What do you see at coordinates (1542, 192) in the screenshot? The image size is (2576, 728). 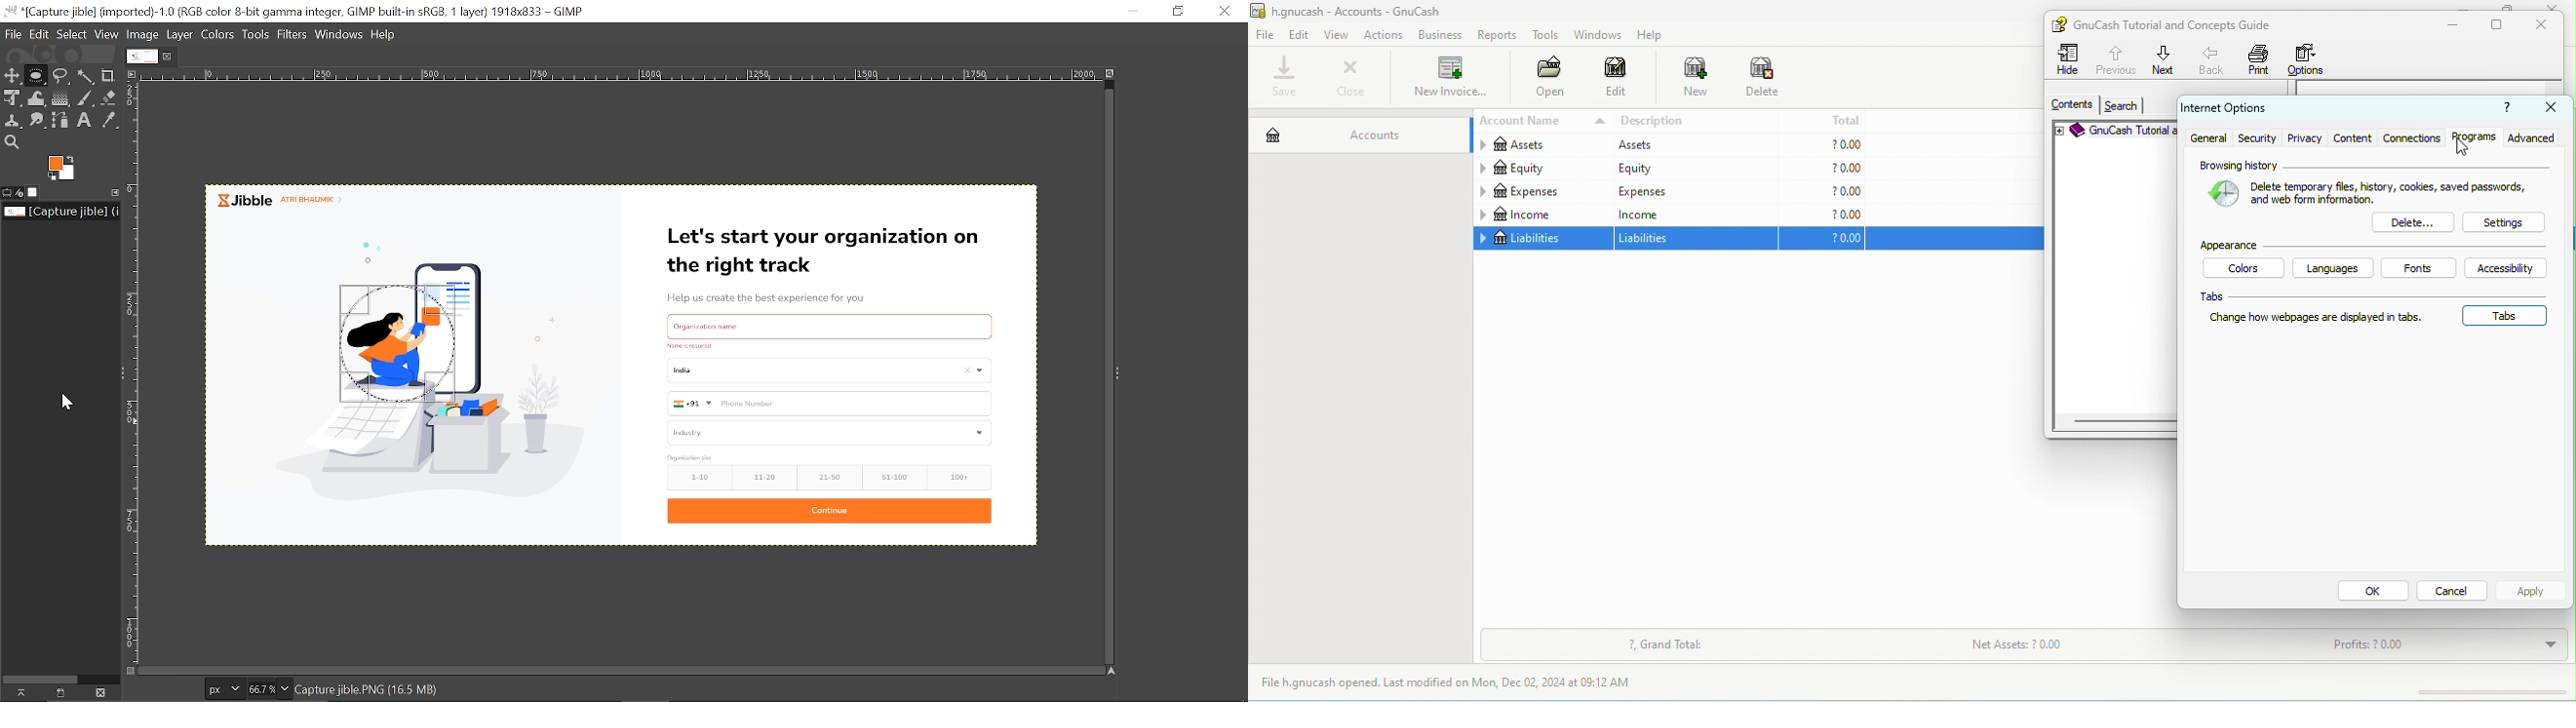 I see `expenses` at bounding box center [1542, 192].